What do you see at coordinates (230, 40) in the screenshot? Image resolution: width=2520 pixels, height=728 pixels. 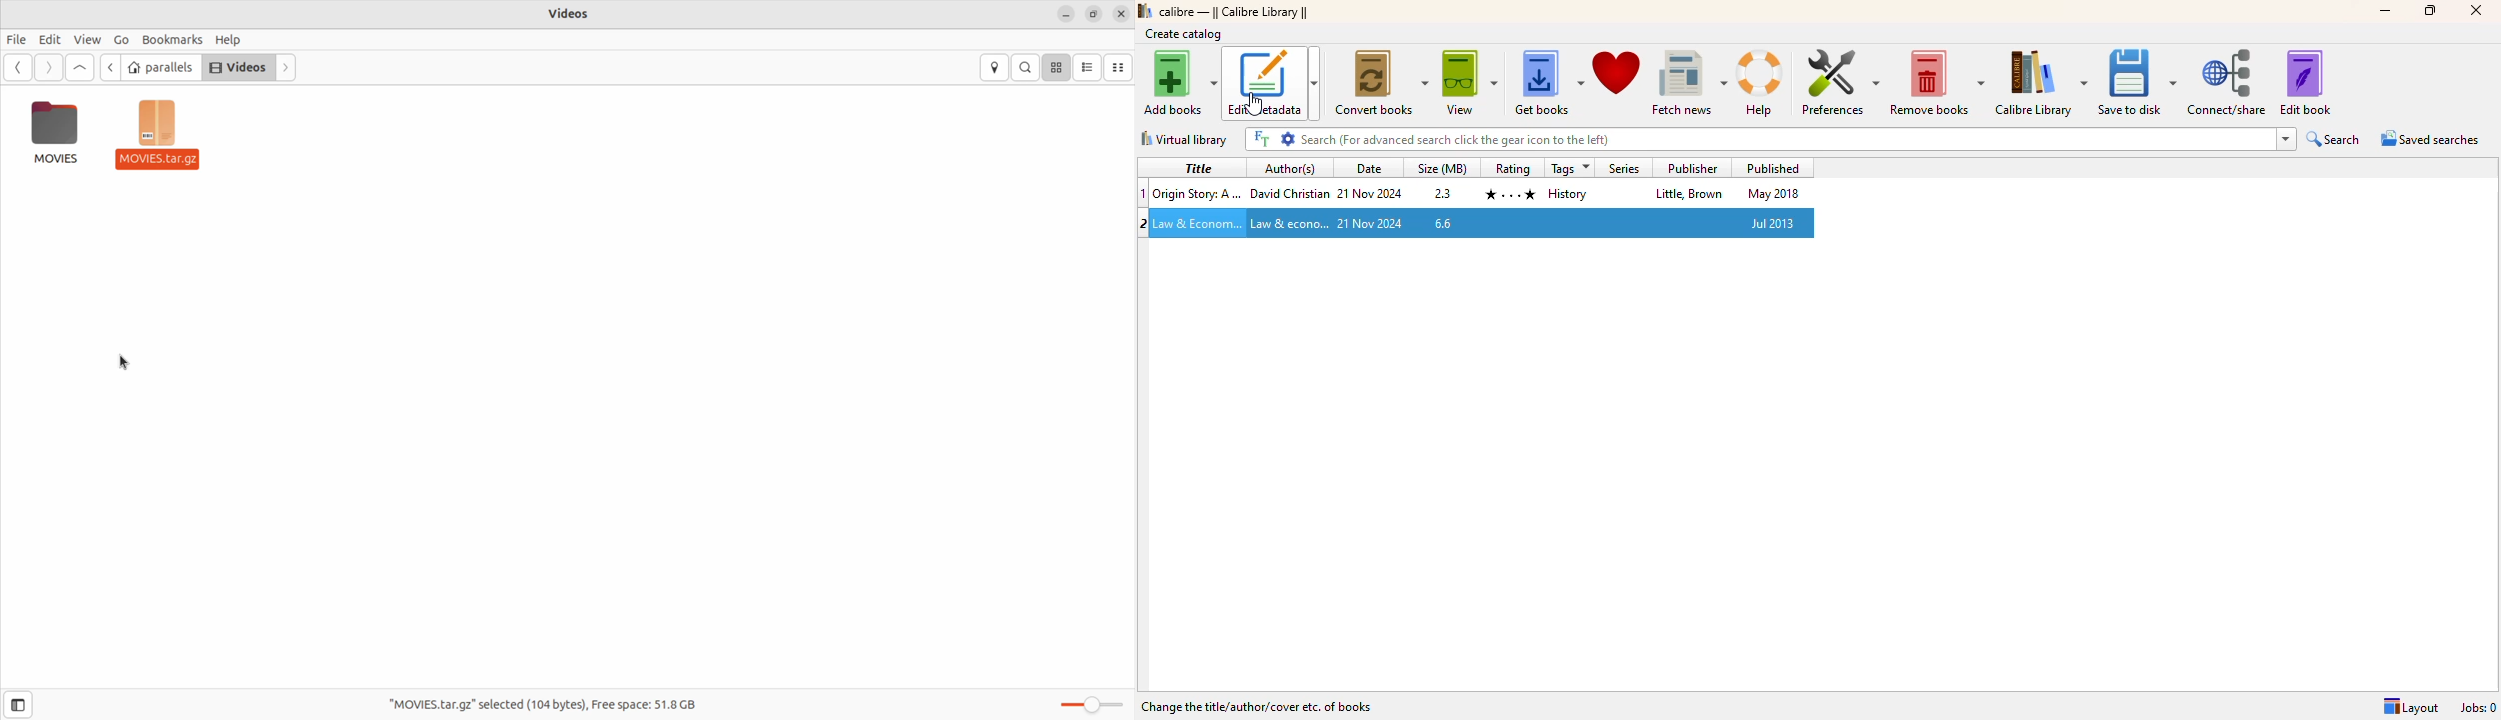 I see `help` at bounding box center [230, 40].